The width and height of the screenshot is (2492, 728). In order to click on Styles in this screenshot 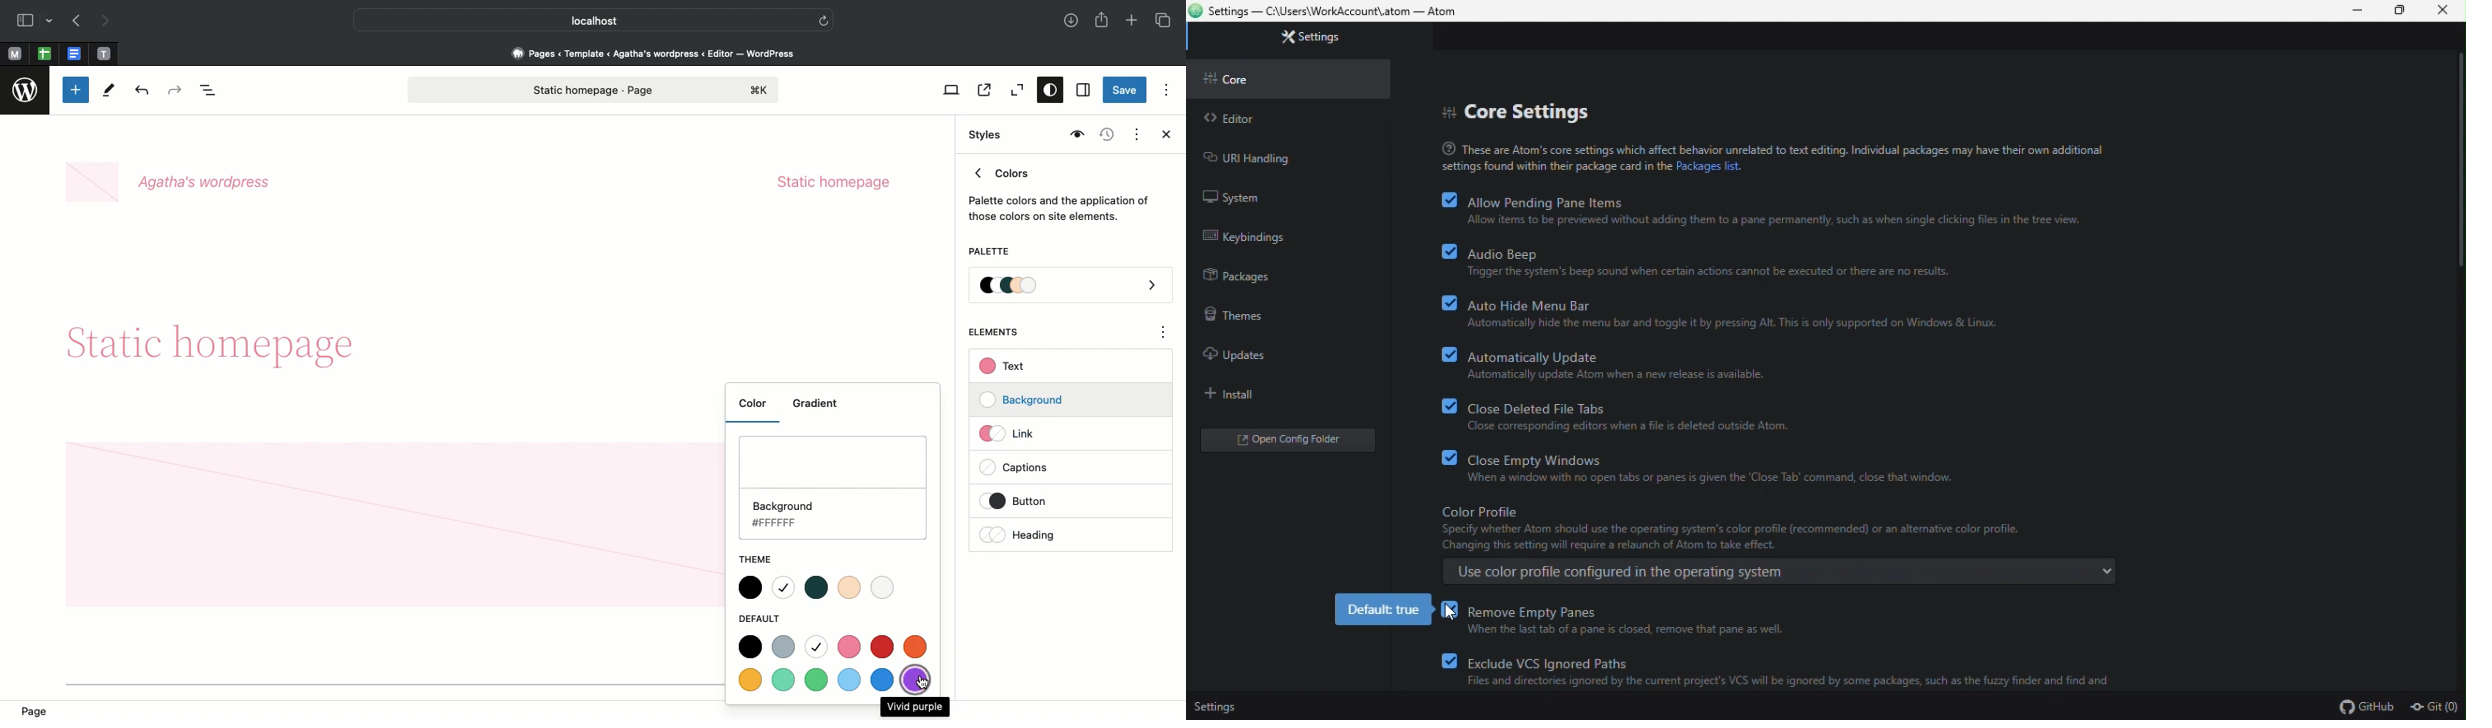, I will do `click(1046, 91)`.